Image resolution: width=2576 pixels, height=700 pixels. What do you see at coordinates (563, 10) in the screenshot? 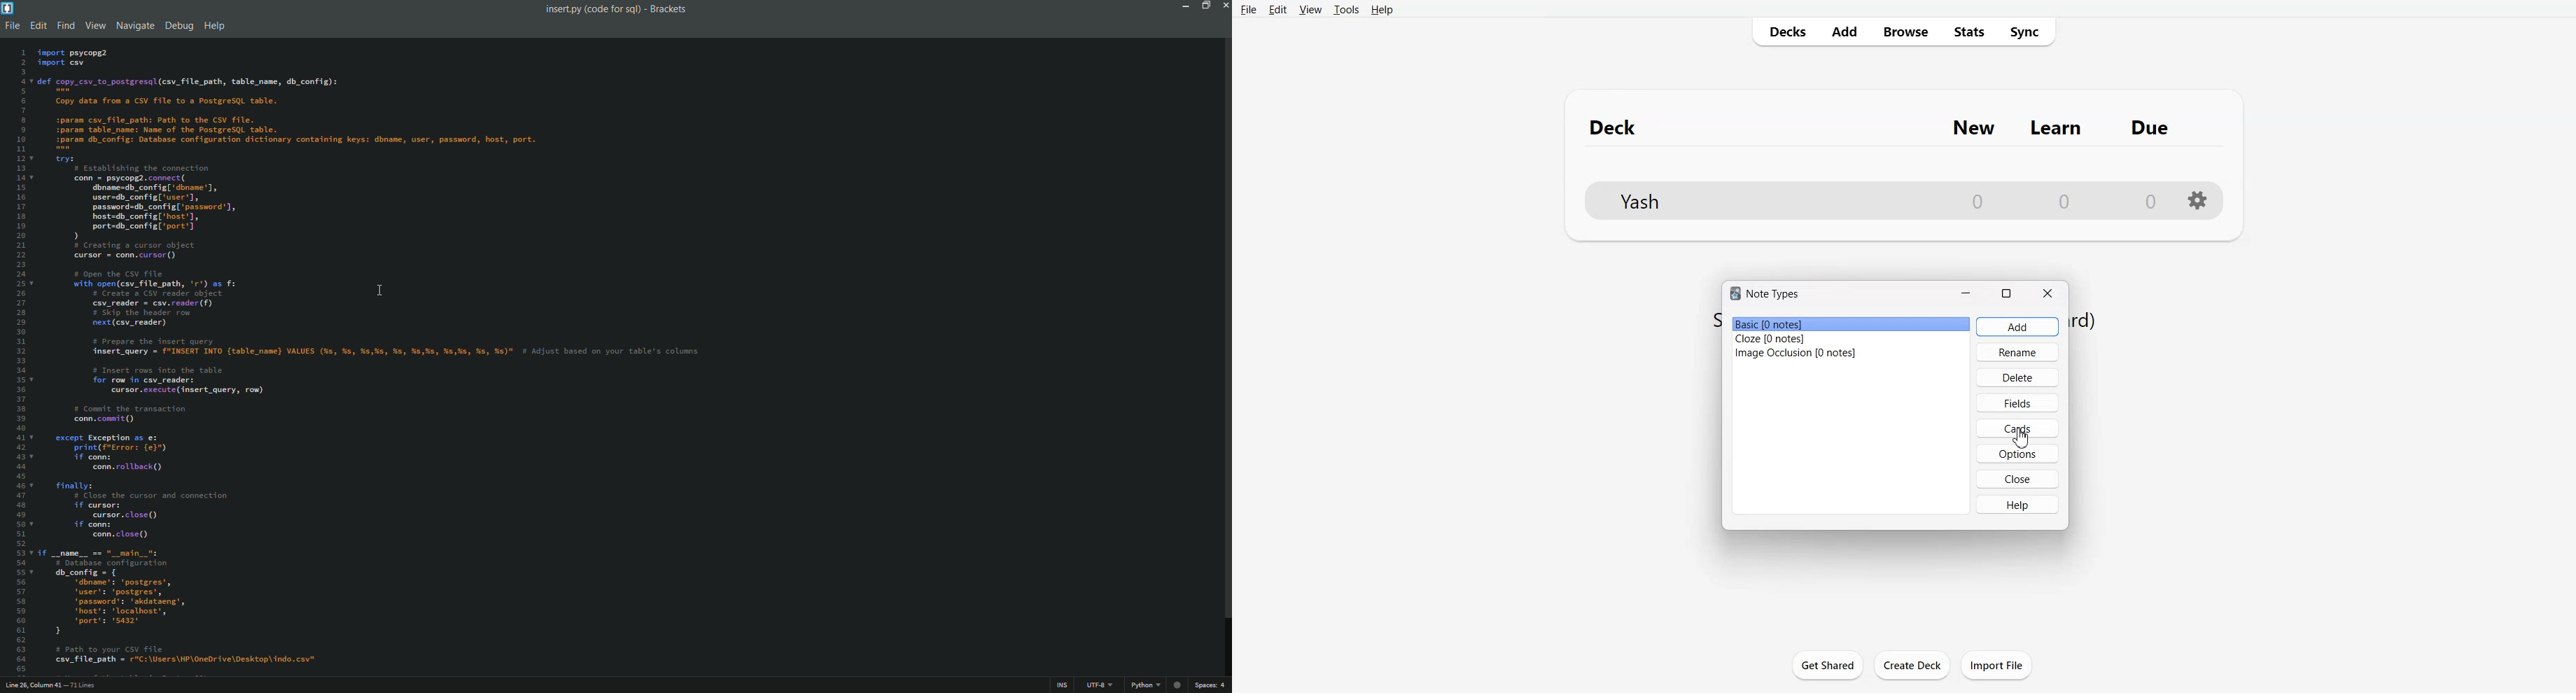
I see `file name` at bounding box center [563, 10].